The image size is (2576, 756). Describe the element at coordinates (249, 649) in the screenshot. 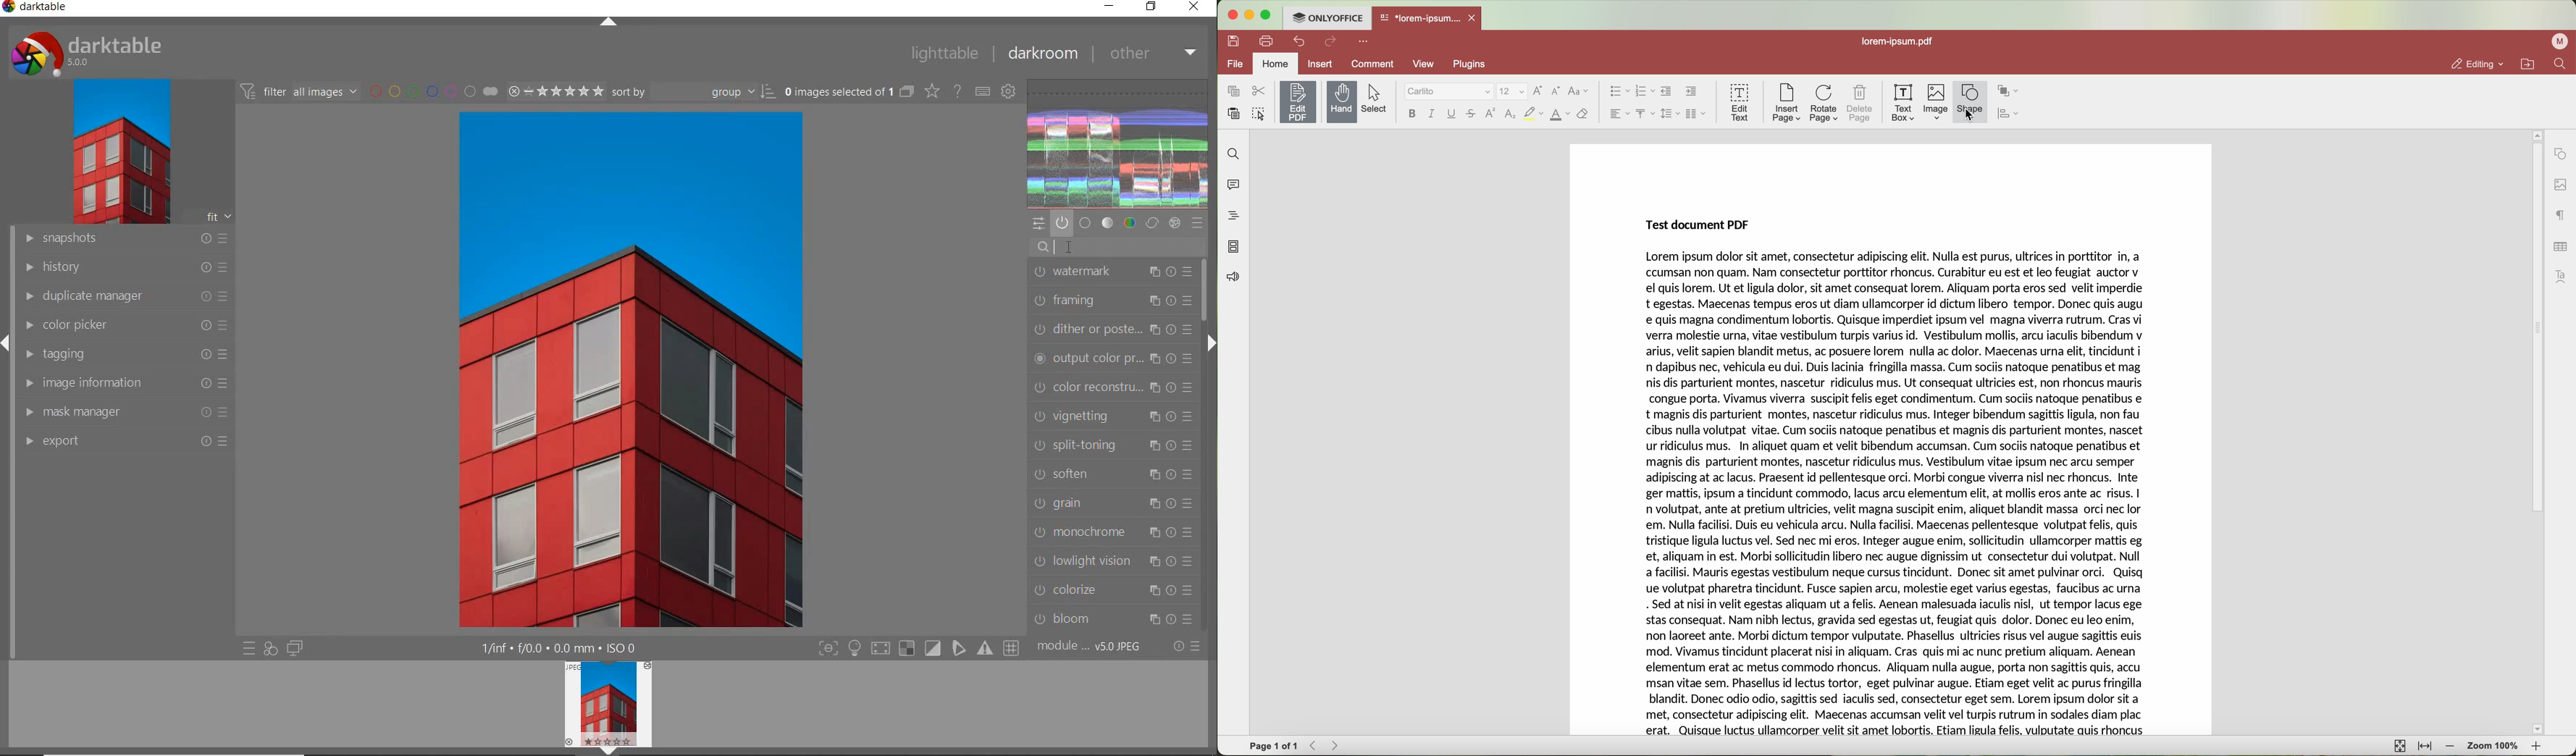

I see `quick access to preset` at that location.